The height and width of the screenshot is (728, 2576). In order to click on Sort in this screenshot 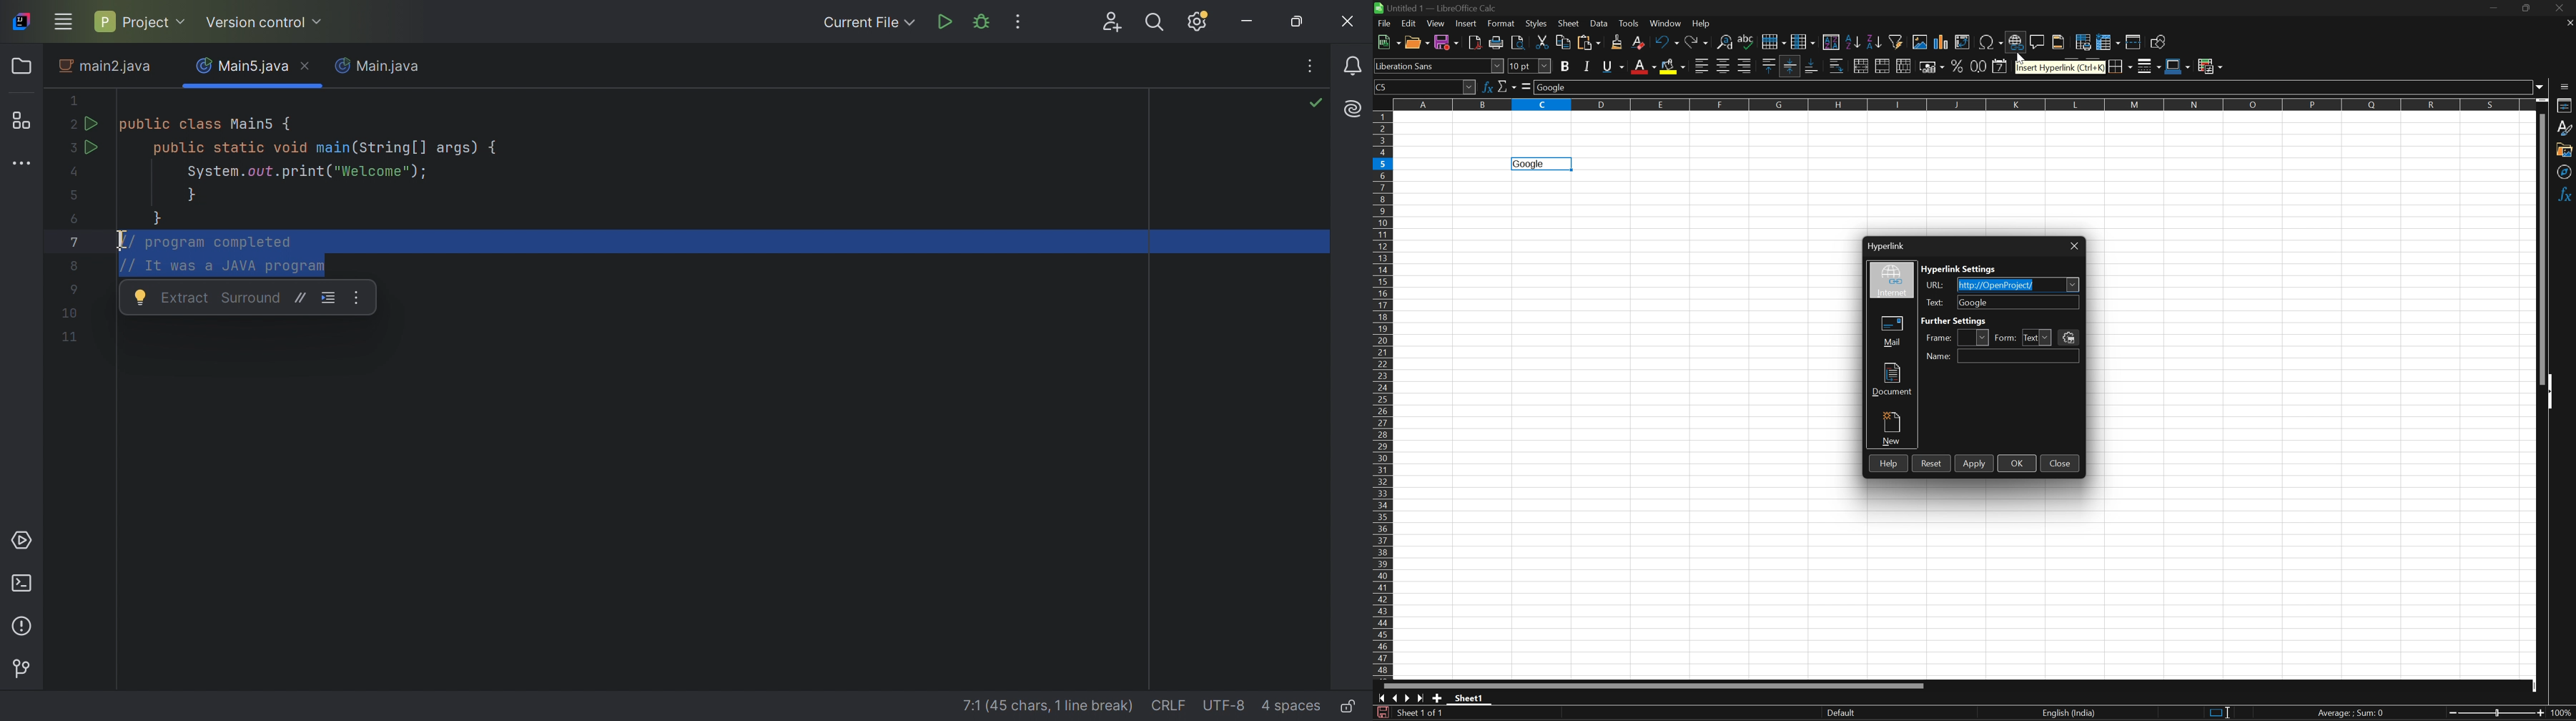, I will do `click(1831, 41)`.